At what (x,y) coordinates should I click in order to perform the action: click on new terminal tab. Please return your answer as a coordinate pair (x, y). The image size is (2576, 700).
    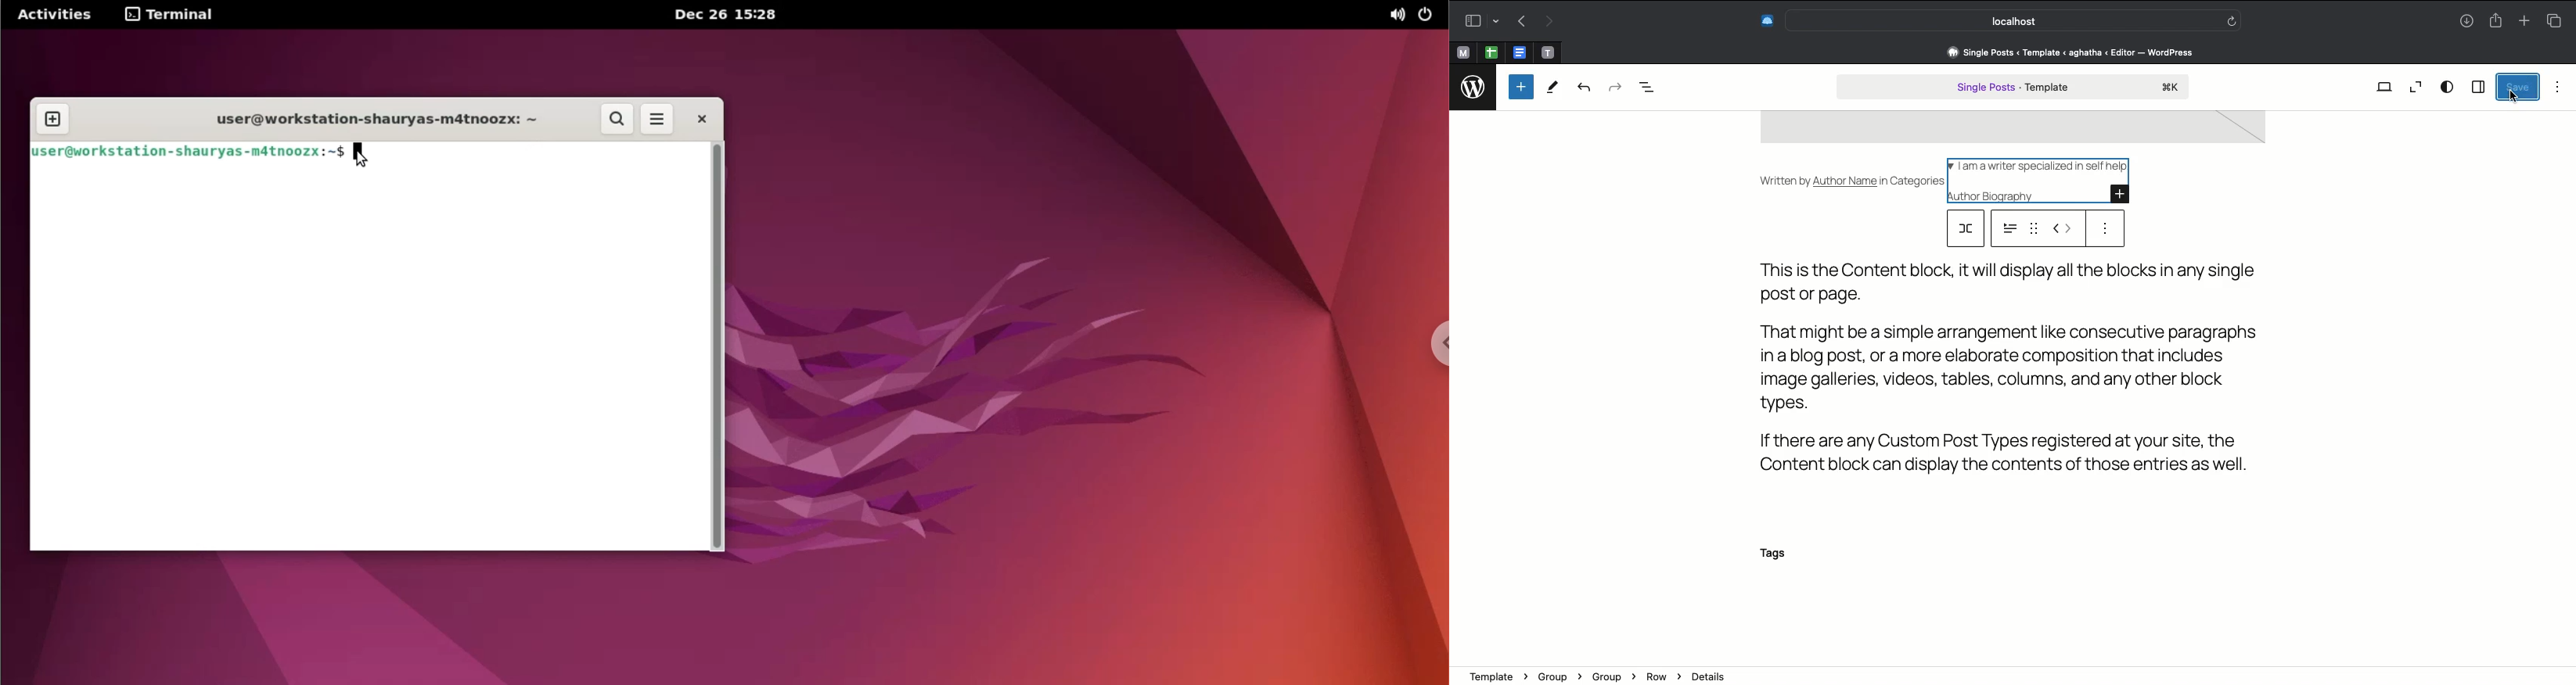
    Looking at the image, I should click on (54, 119).